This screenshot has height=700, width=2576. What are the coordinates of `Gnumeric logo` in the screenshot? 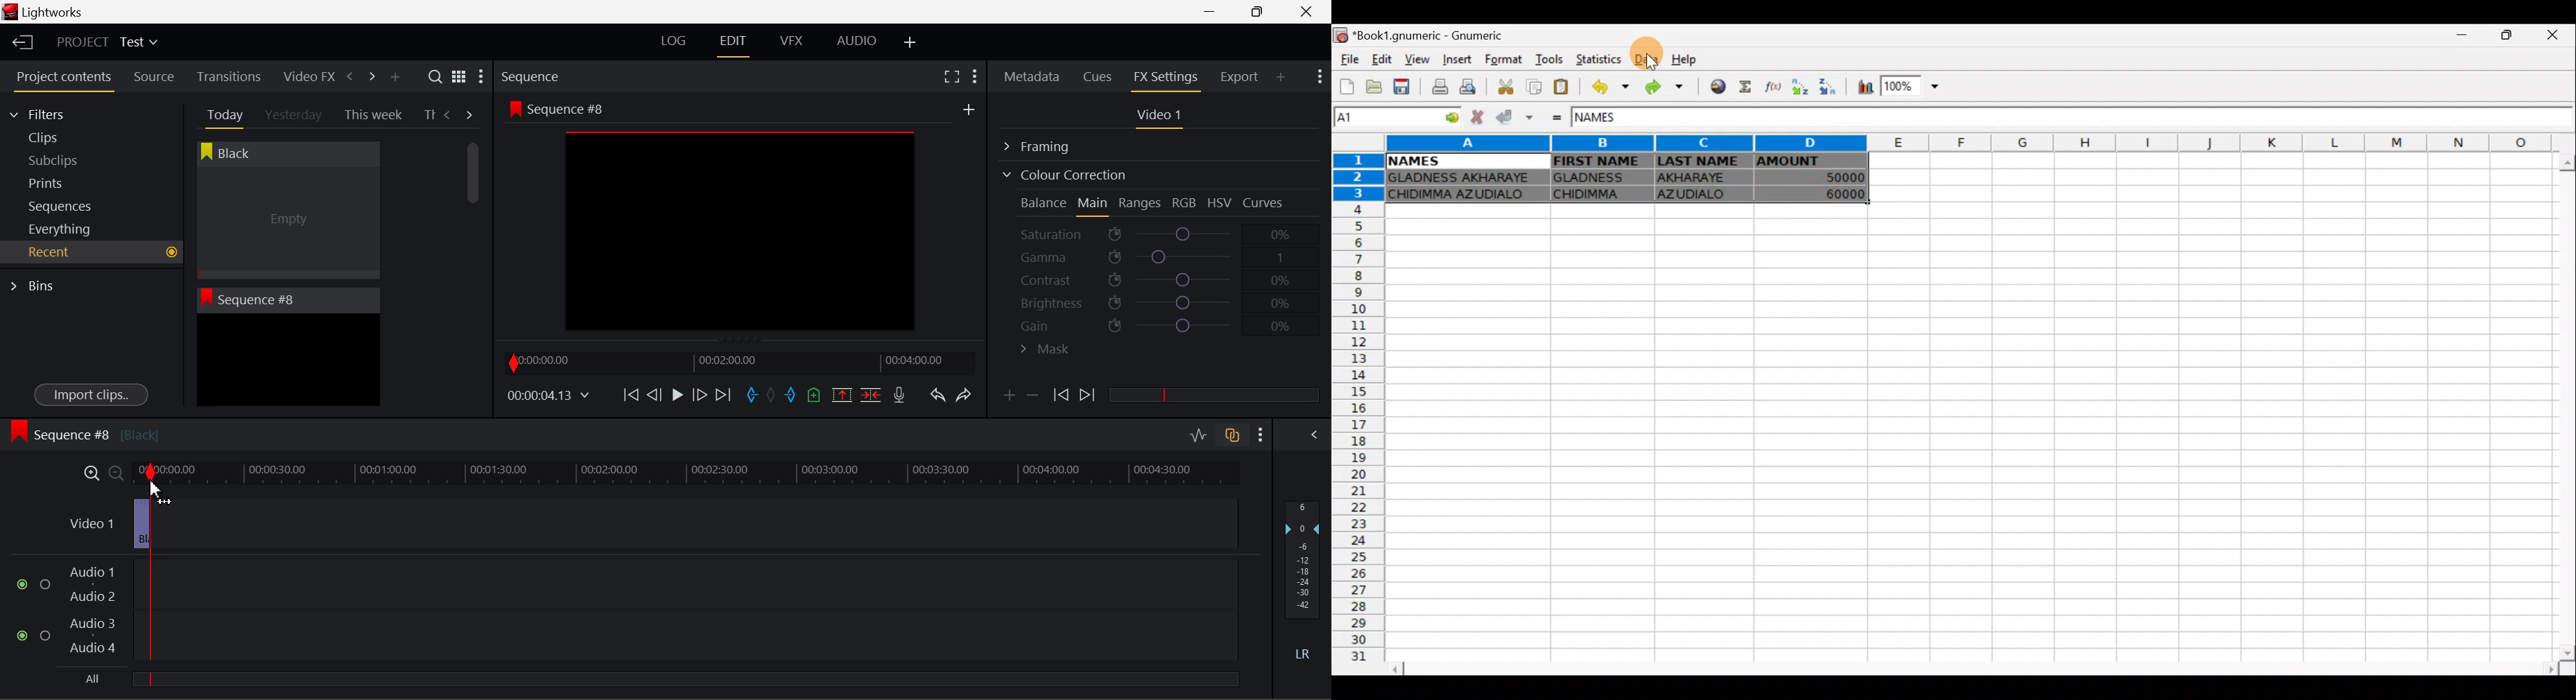 It's located at (1342, 36).